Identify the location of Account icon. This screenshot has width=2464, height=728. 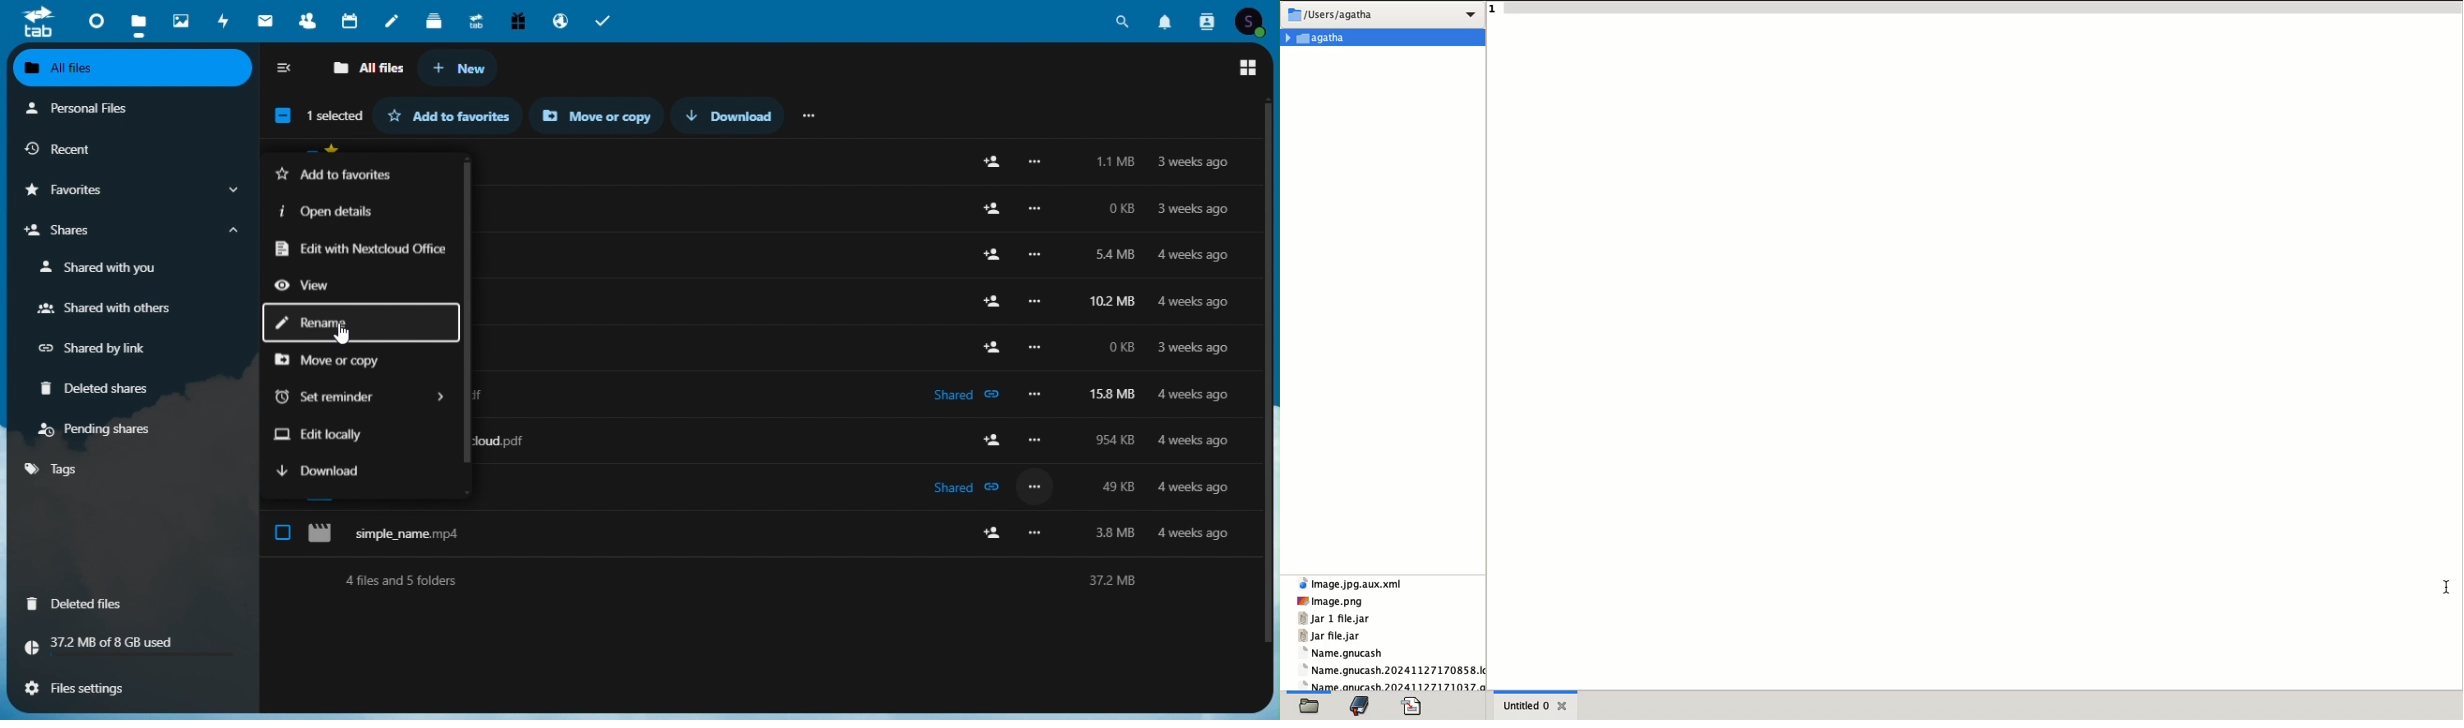
(1255, 19).